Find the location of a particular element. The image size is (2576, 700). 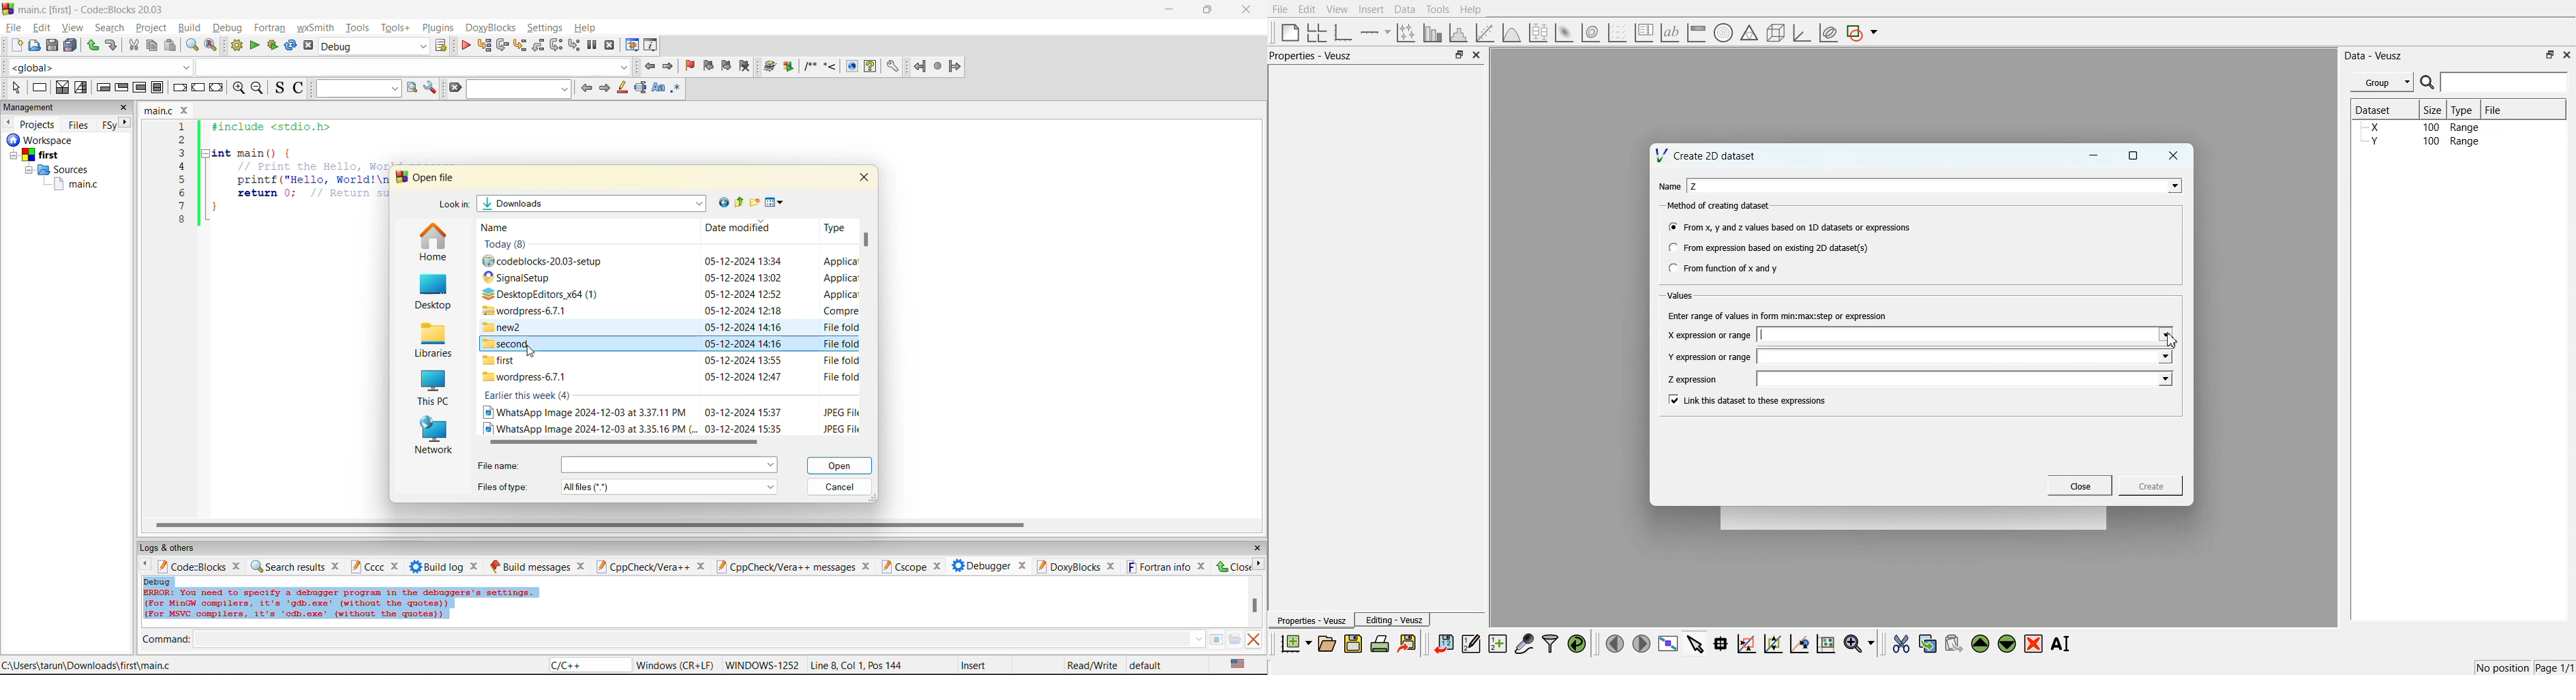

match case is located at coordinates (658, 89).